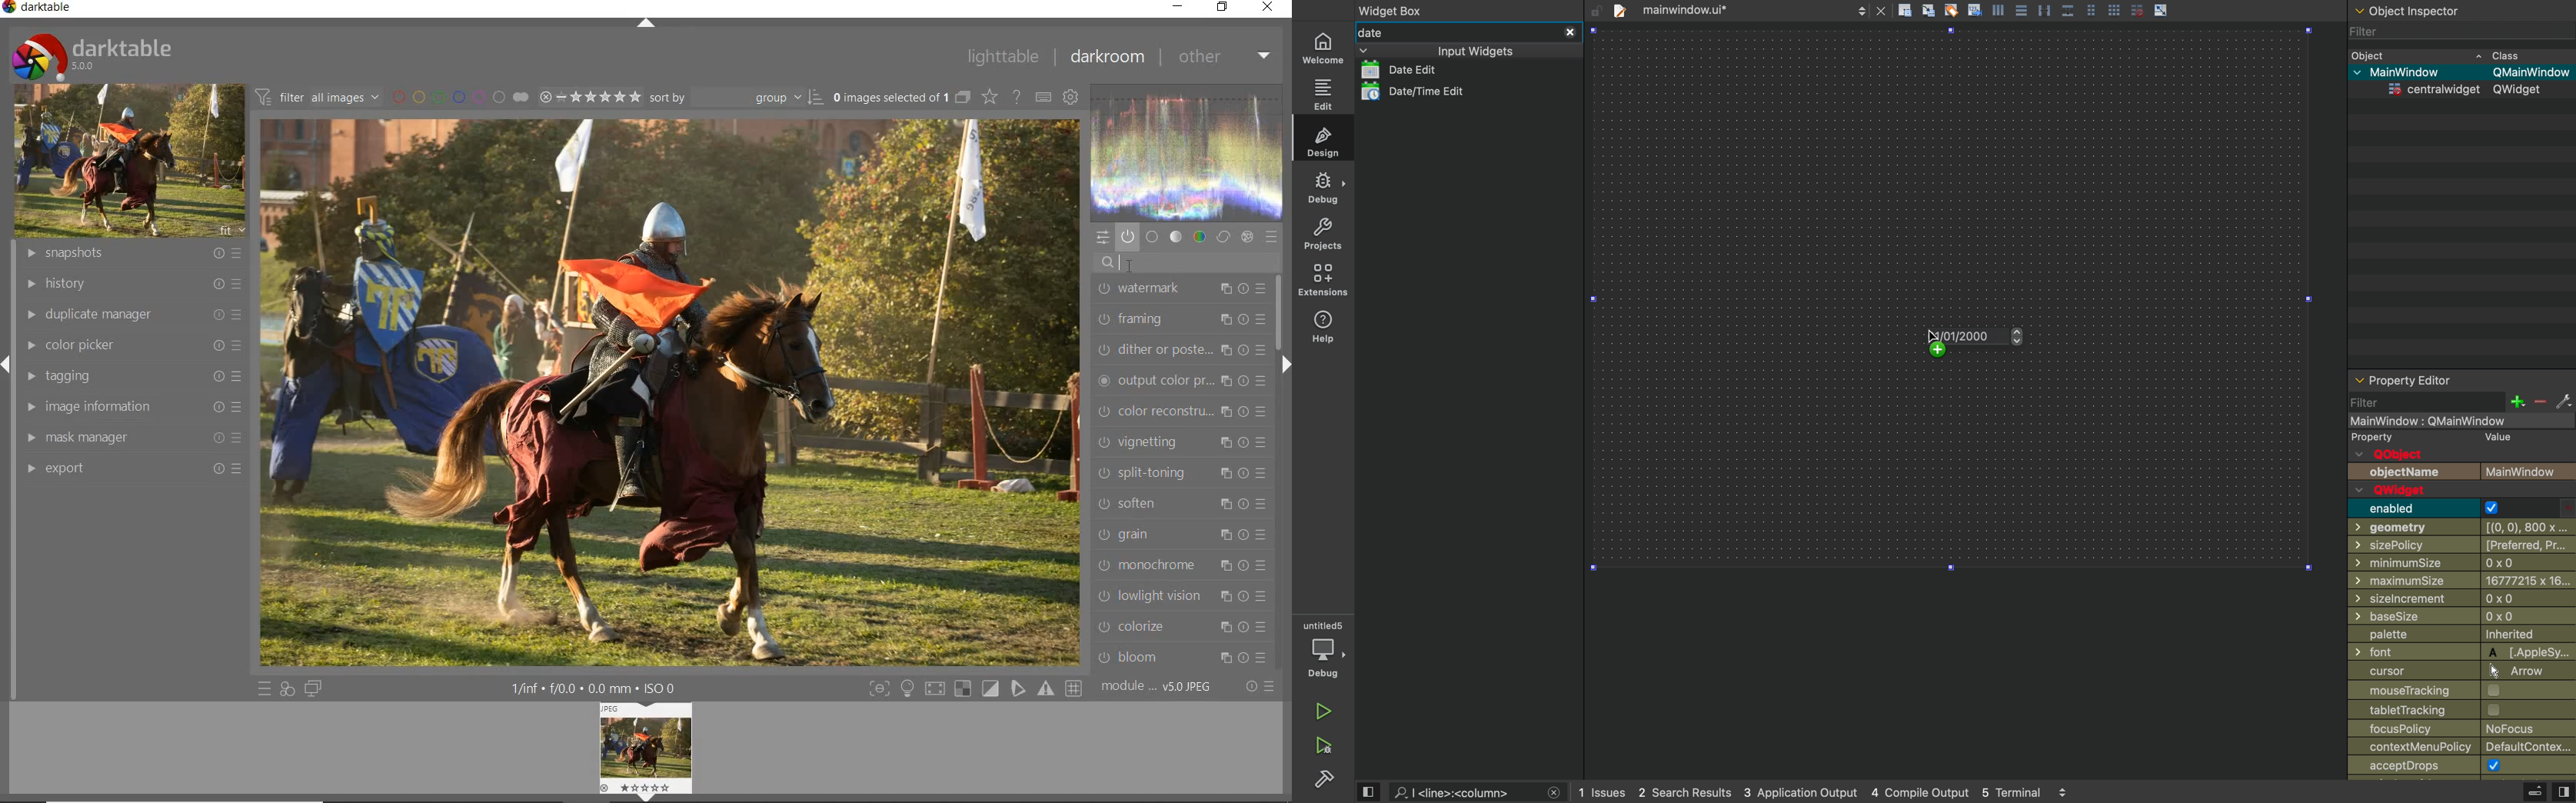 Image resolution: width=2576 pixels, height=812 pixels. Describe the element at coordinates (458, 96) in the screenshot. I see `filter by image color label` at that location.